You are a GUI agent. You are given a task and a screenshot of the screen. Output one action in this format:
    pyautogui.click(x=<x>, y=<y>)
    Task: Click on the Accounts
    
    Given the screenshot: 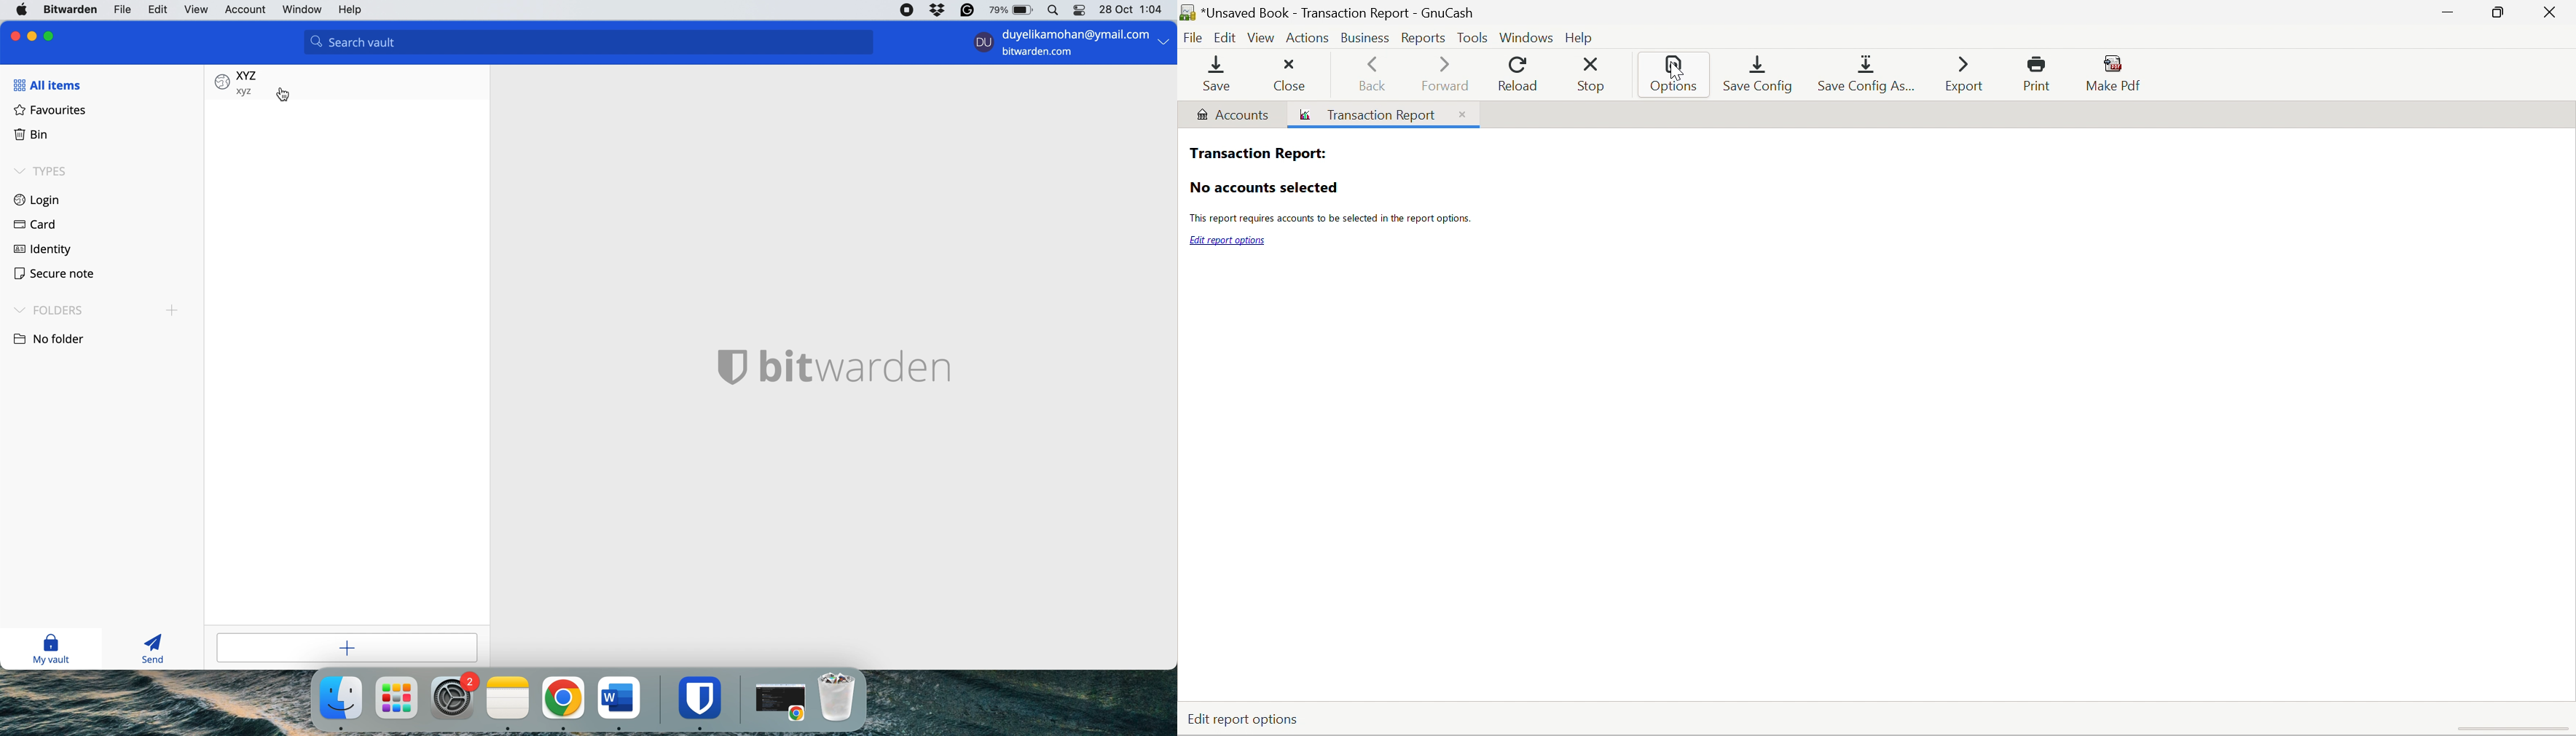 What is the action you would take?
    pyautogui.click(x=1232, y=114)
    